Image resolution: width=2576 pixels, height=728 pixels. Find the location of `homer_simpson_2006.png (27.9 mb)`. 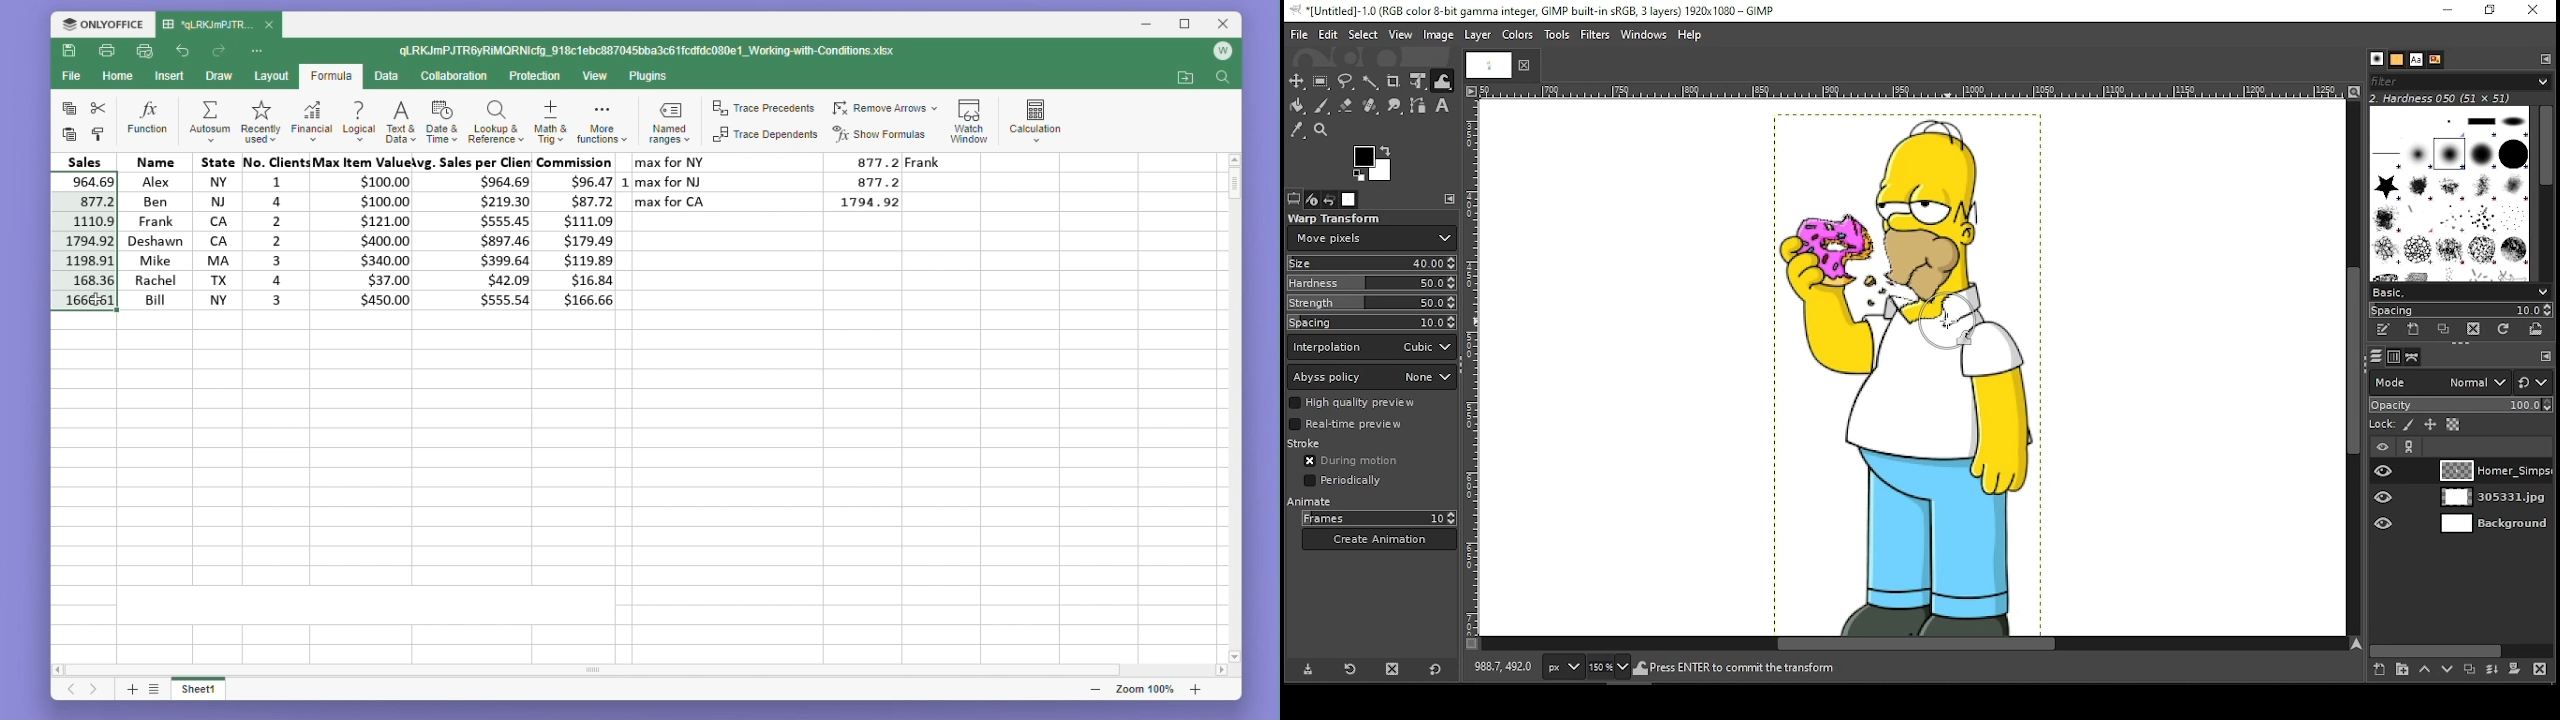

homer_simpson_2006.png (27.9 mb) is located at coordinates (1735, 670).